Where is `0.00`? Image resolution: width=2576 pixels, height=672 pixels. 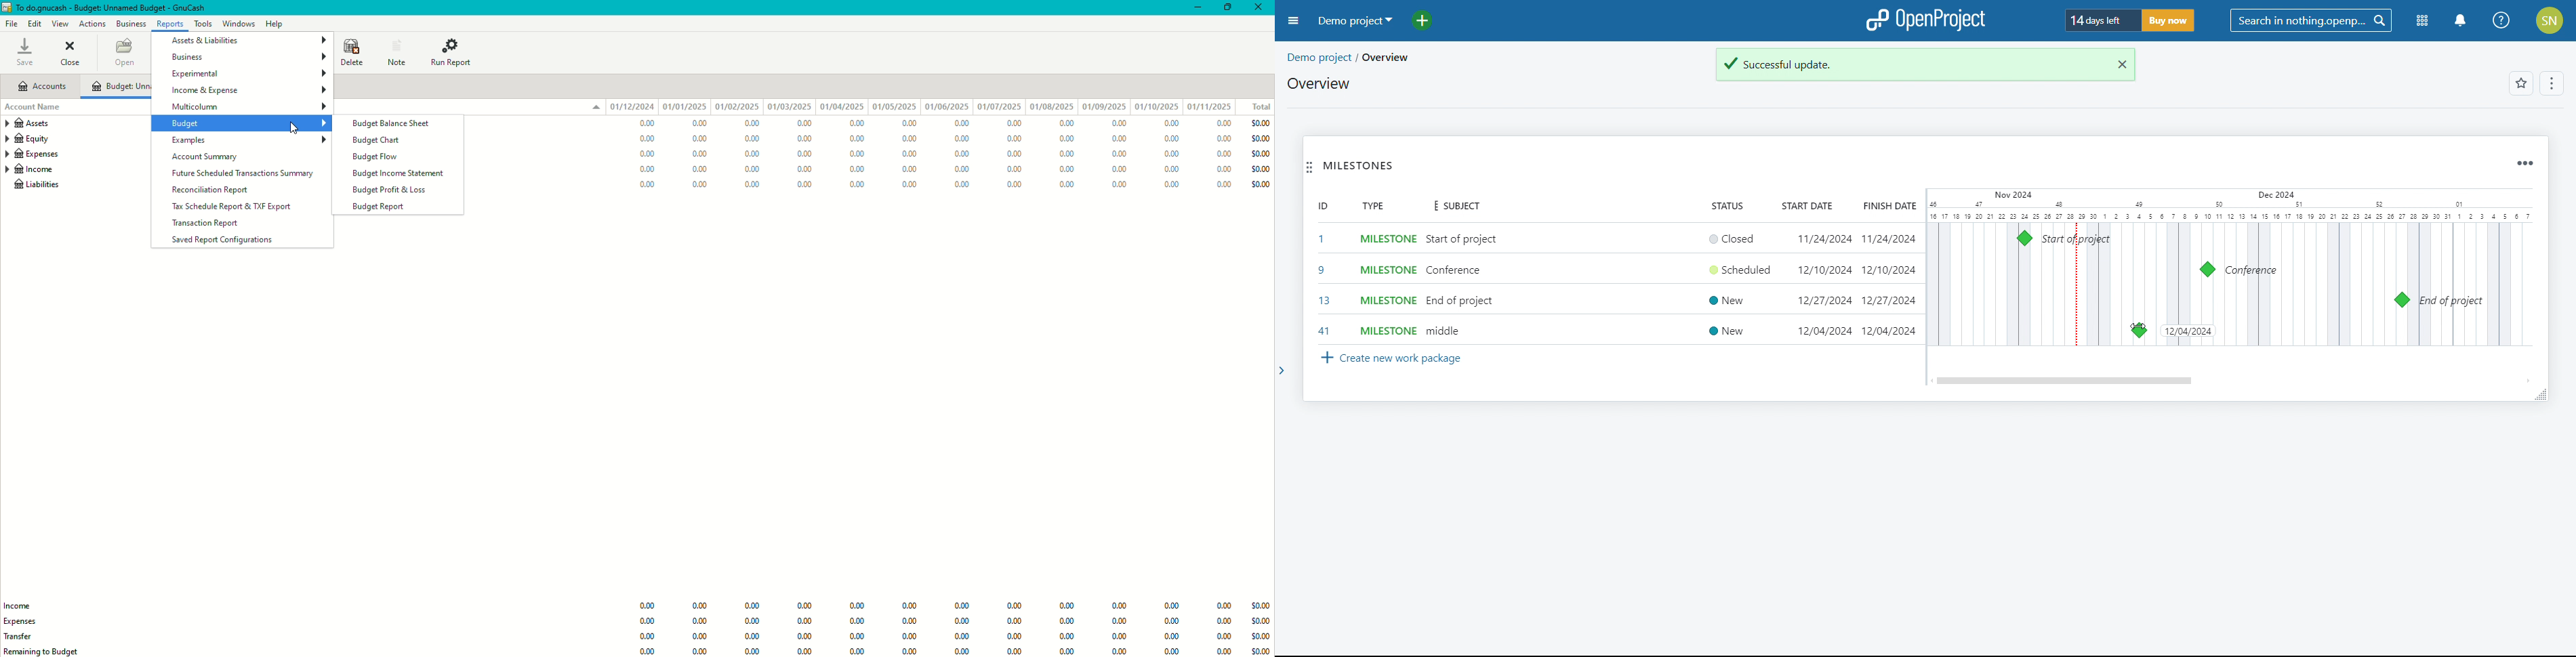
0.00 is located at coordinates (649, 621).